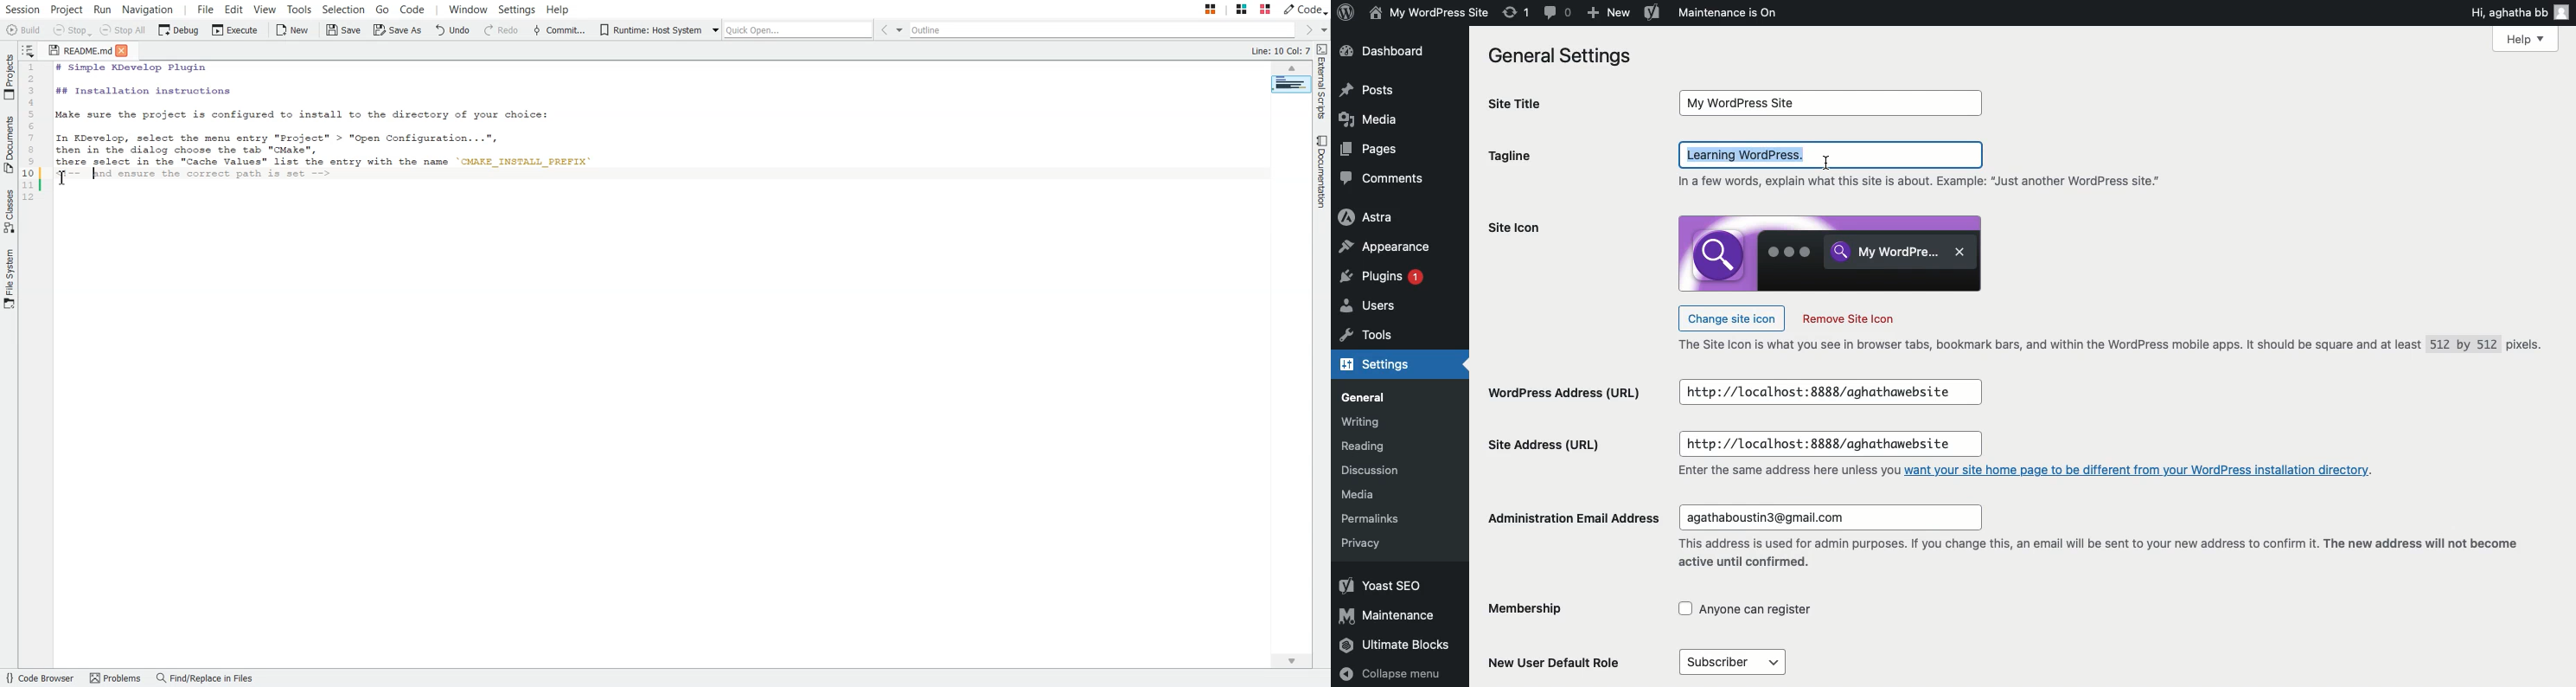 This screenshot has width=2576, height=700. I want to click on tagline, so click(1510, 158).